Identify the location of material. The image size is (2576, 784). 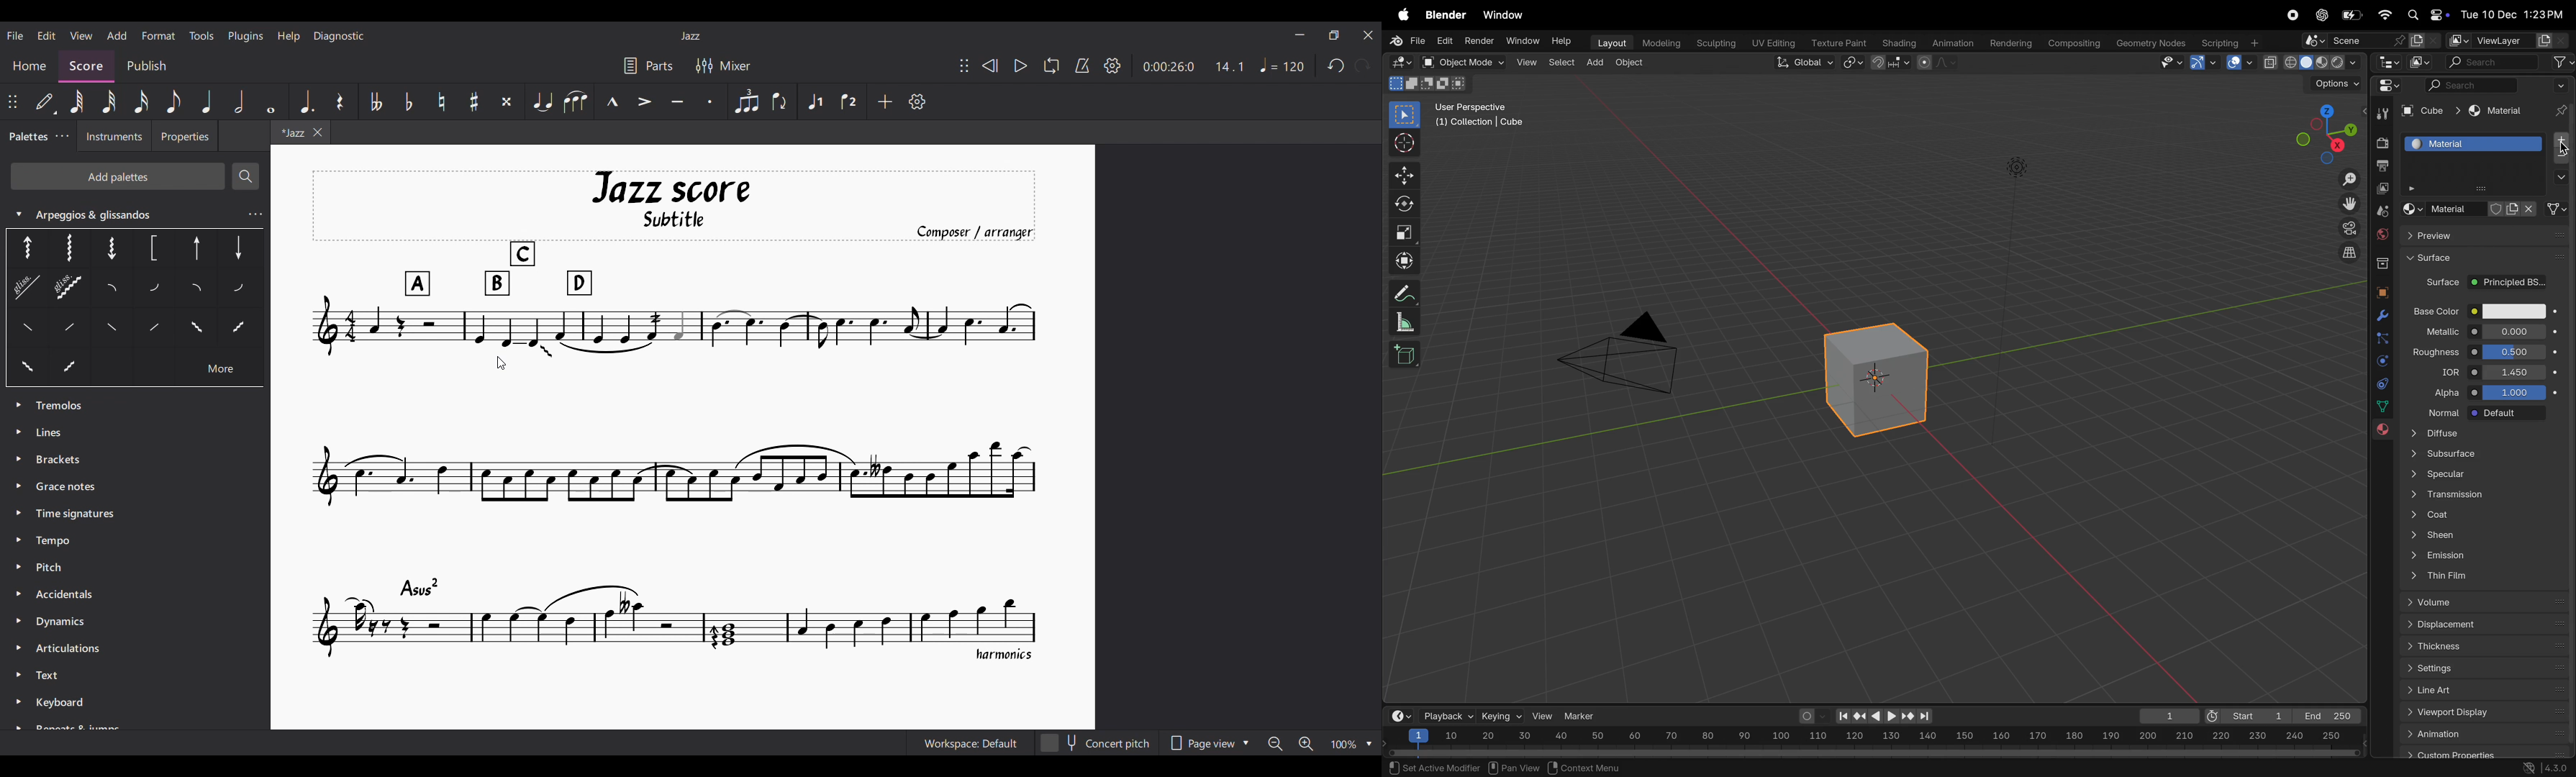
(2380, 431).